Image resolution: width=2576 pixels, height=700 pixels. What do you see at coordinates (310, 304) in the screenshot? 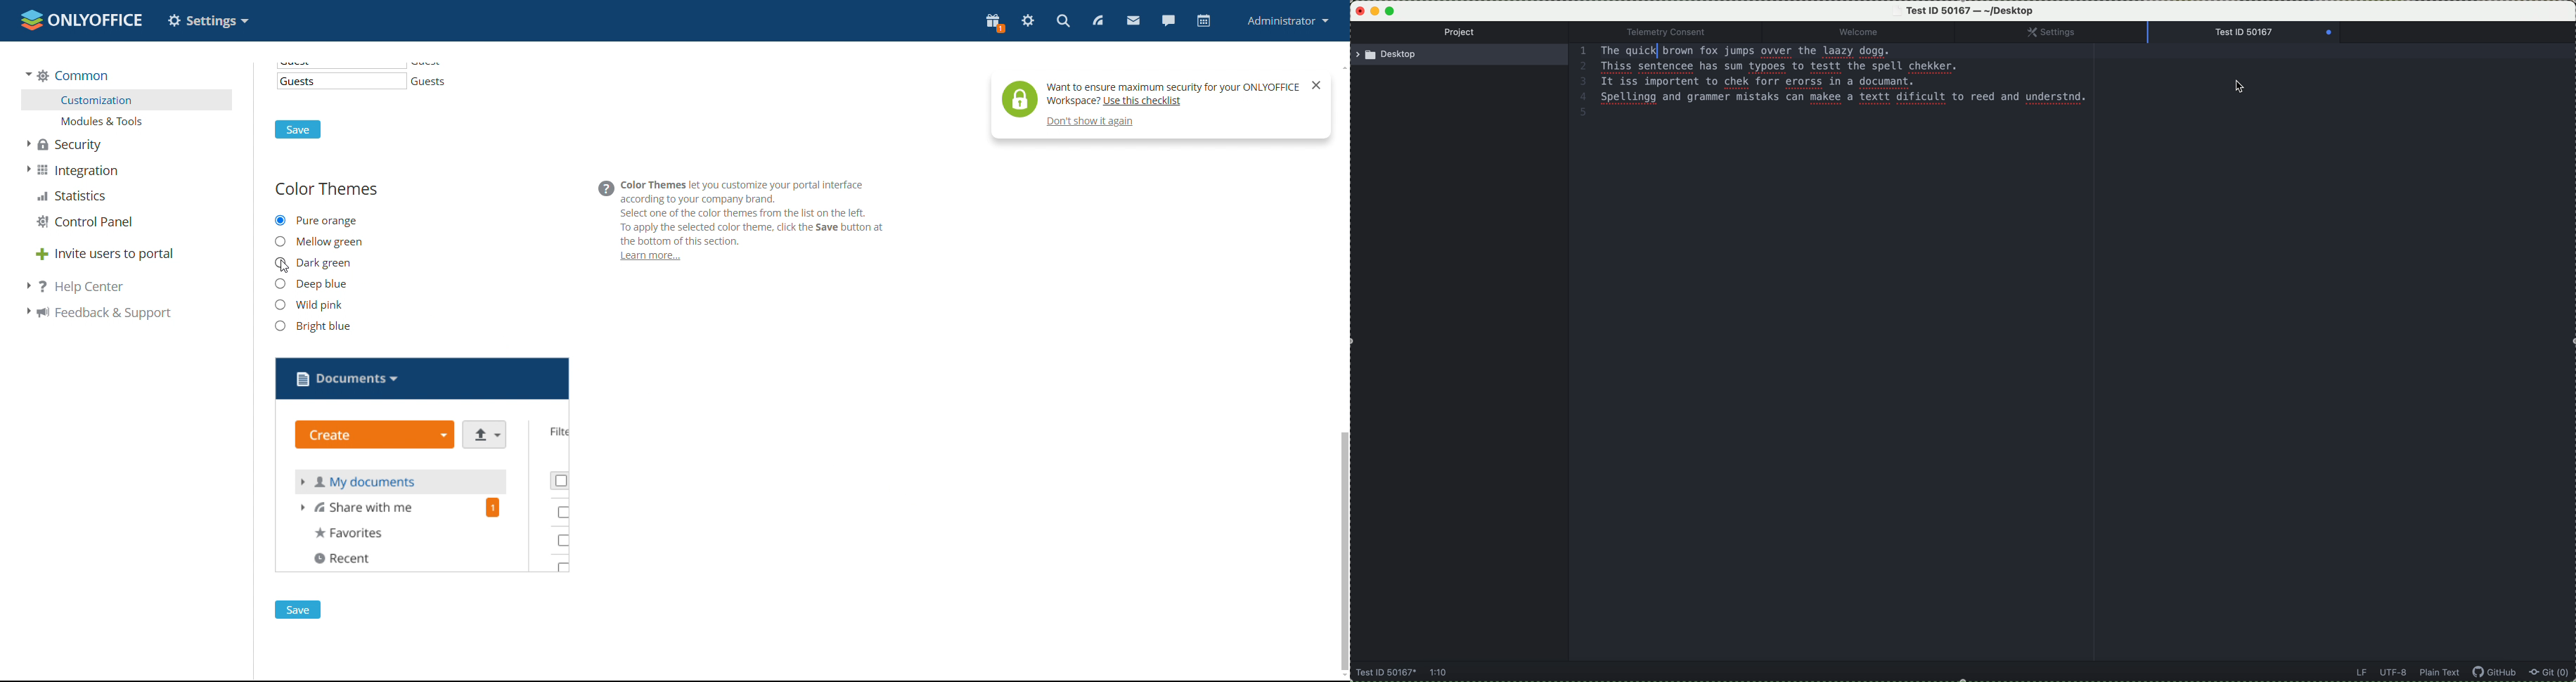
I see `wild pink` at bounding box center [310, 304].